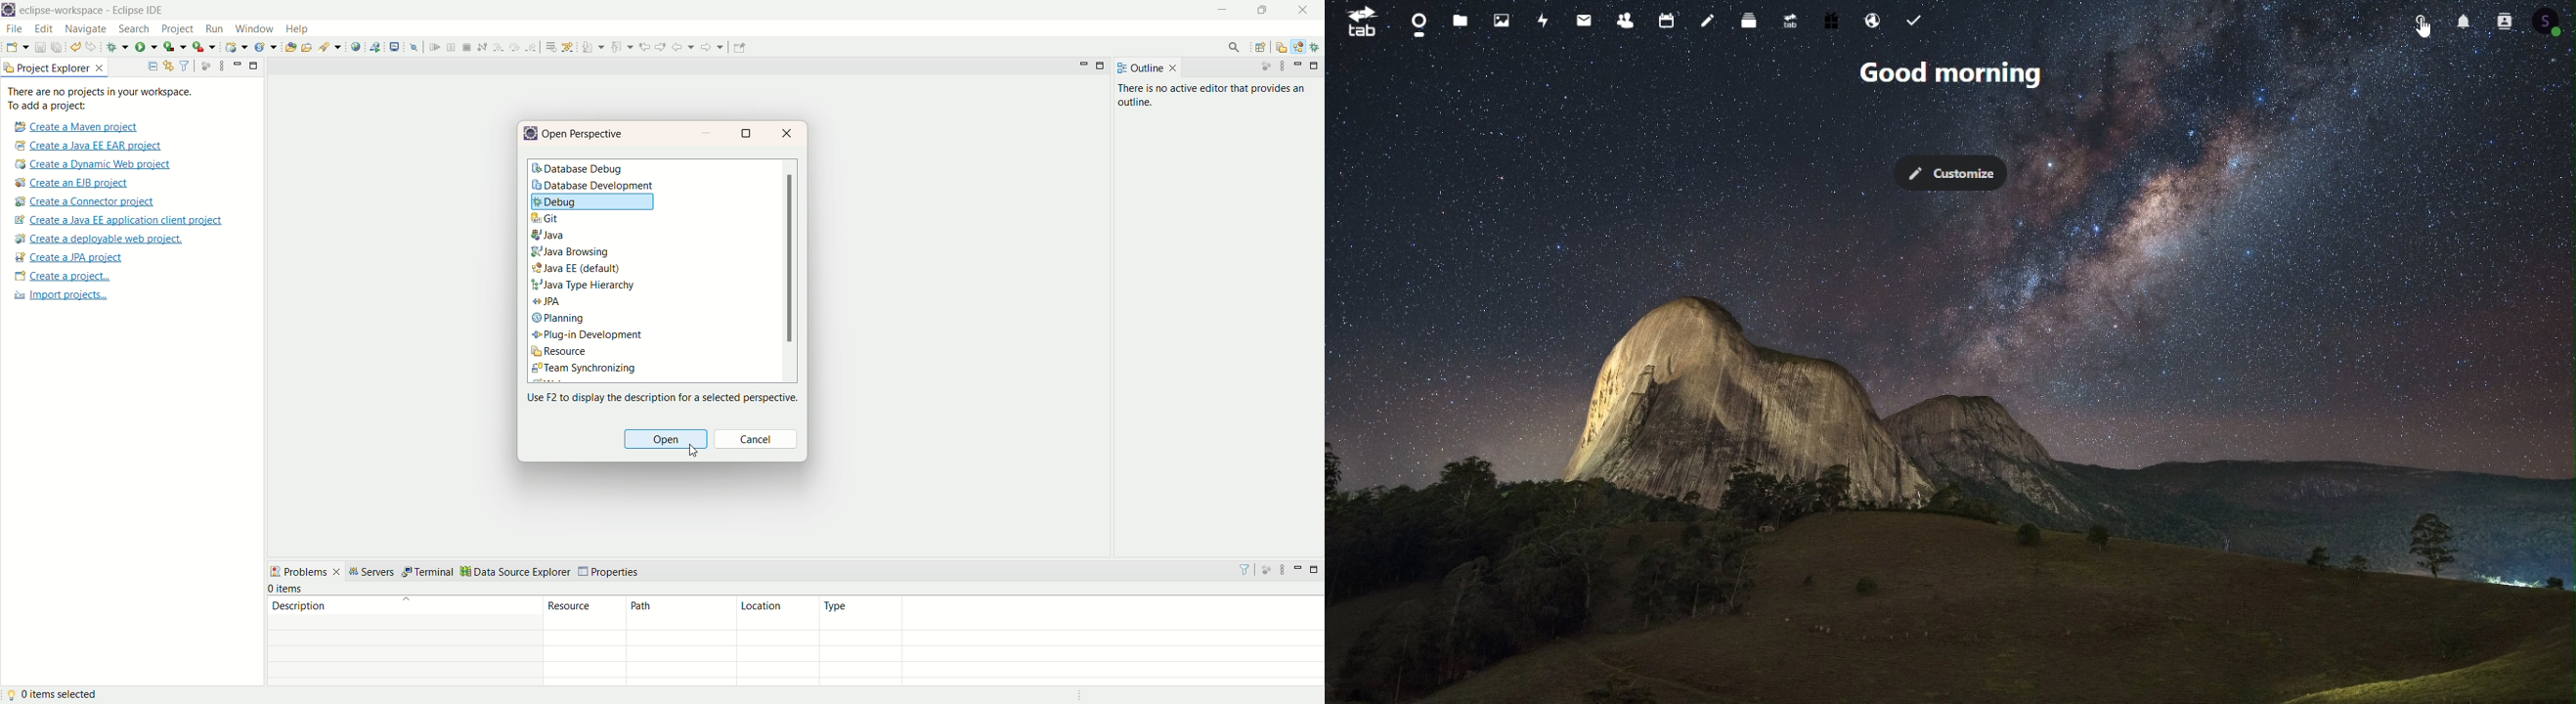 This screenshot has height=728, width=2576. I want to click on 0 item selected, so click(55, 695).